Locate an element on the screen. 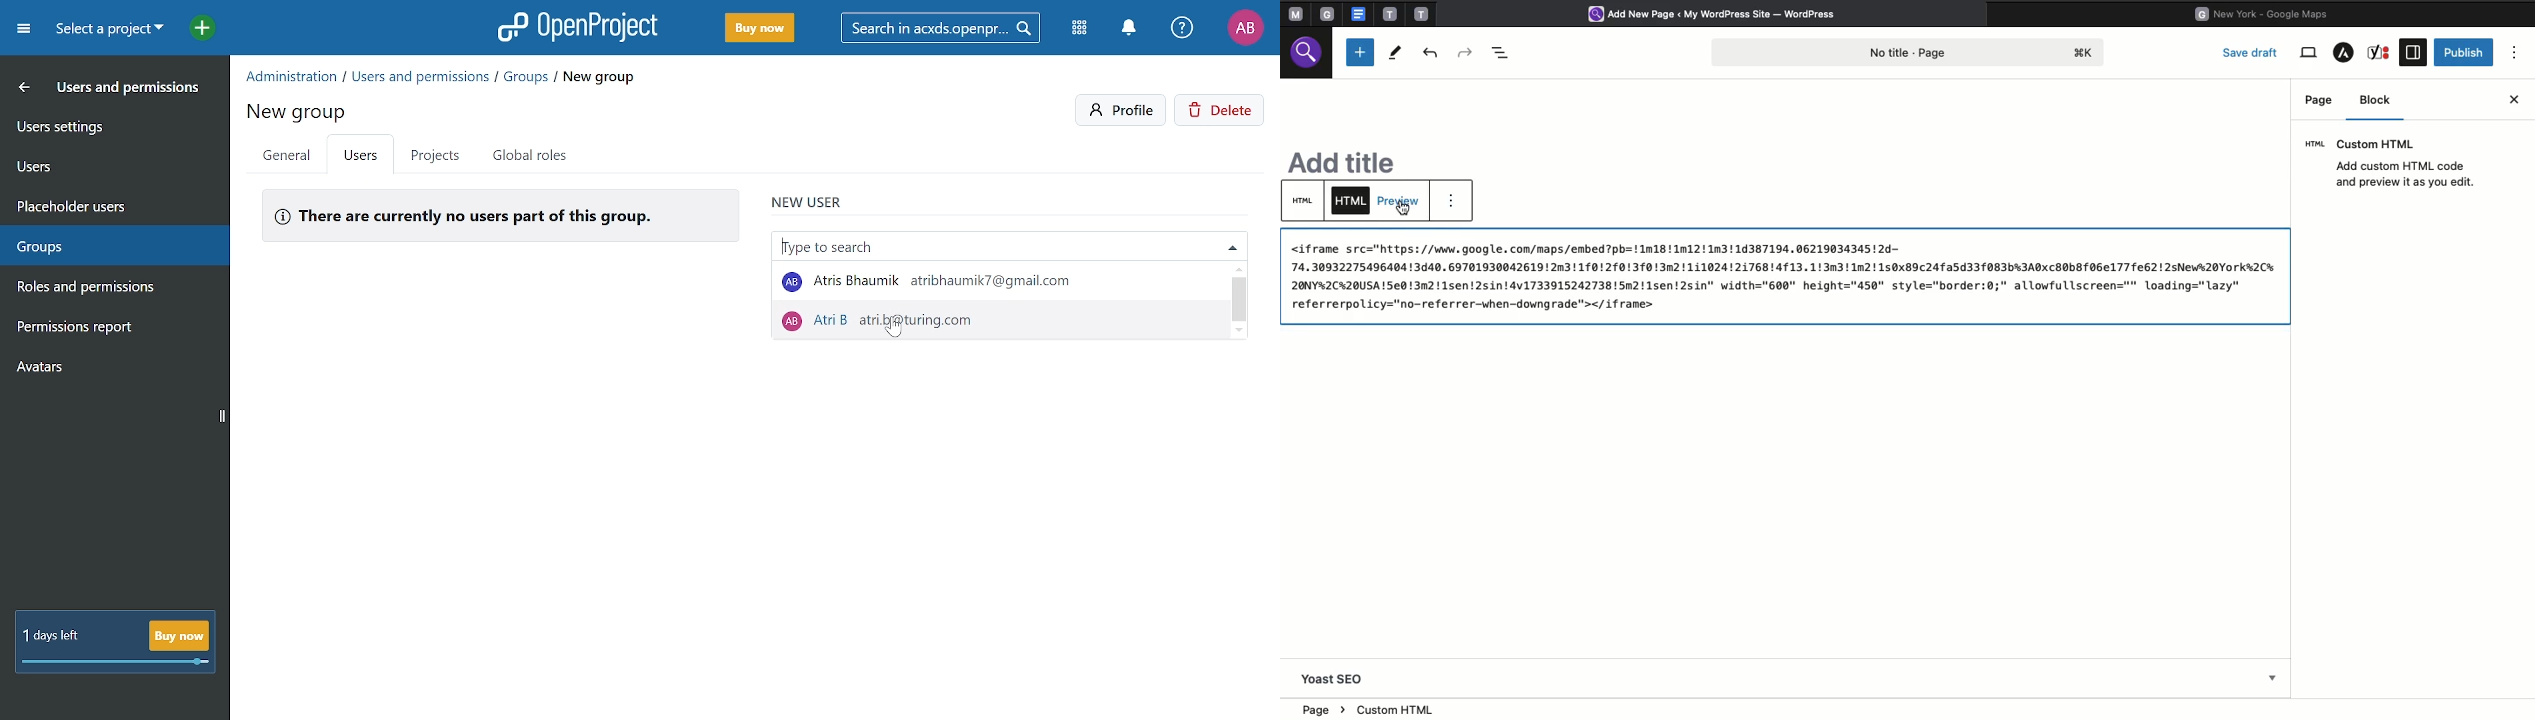  EXisting users is located at coordinates (1001, 301).